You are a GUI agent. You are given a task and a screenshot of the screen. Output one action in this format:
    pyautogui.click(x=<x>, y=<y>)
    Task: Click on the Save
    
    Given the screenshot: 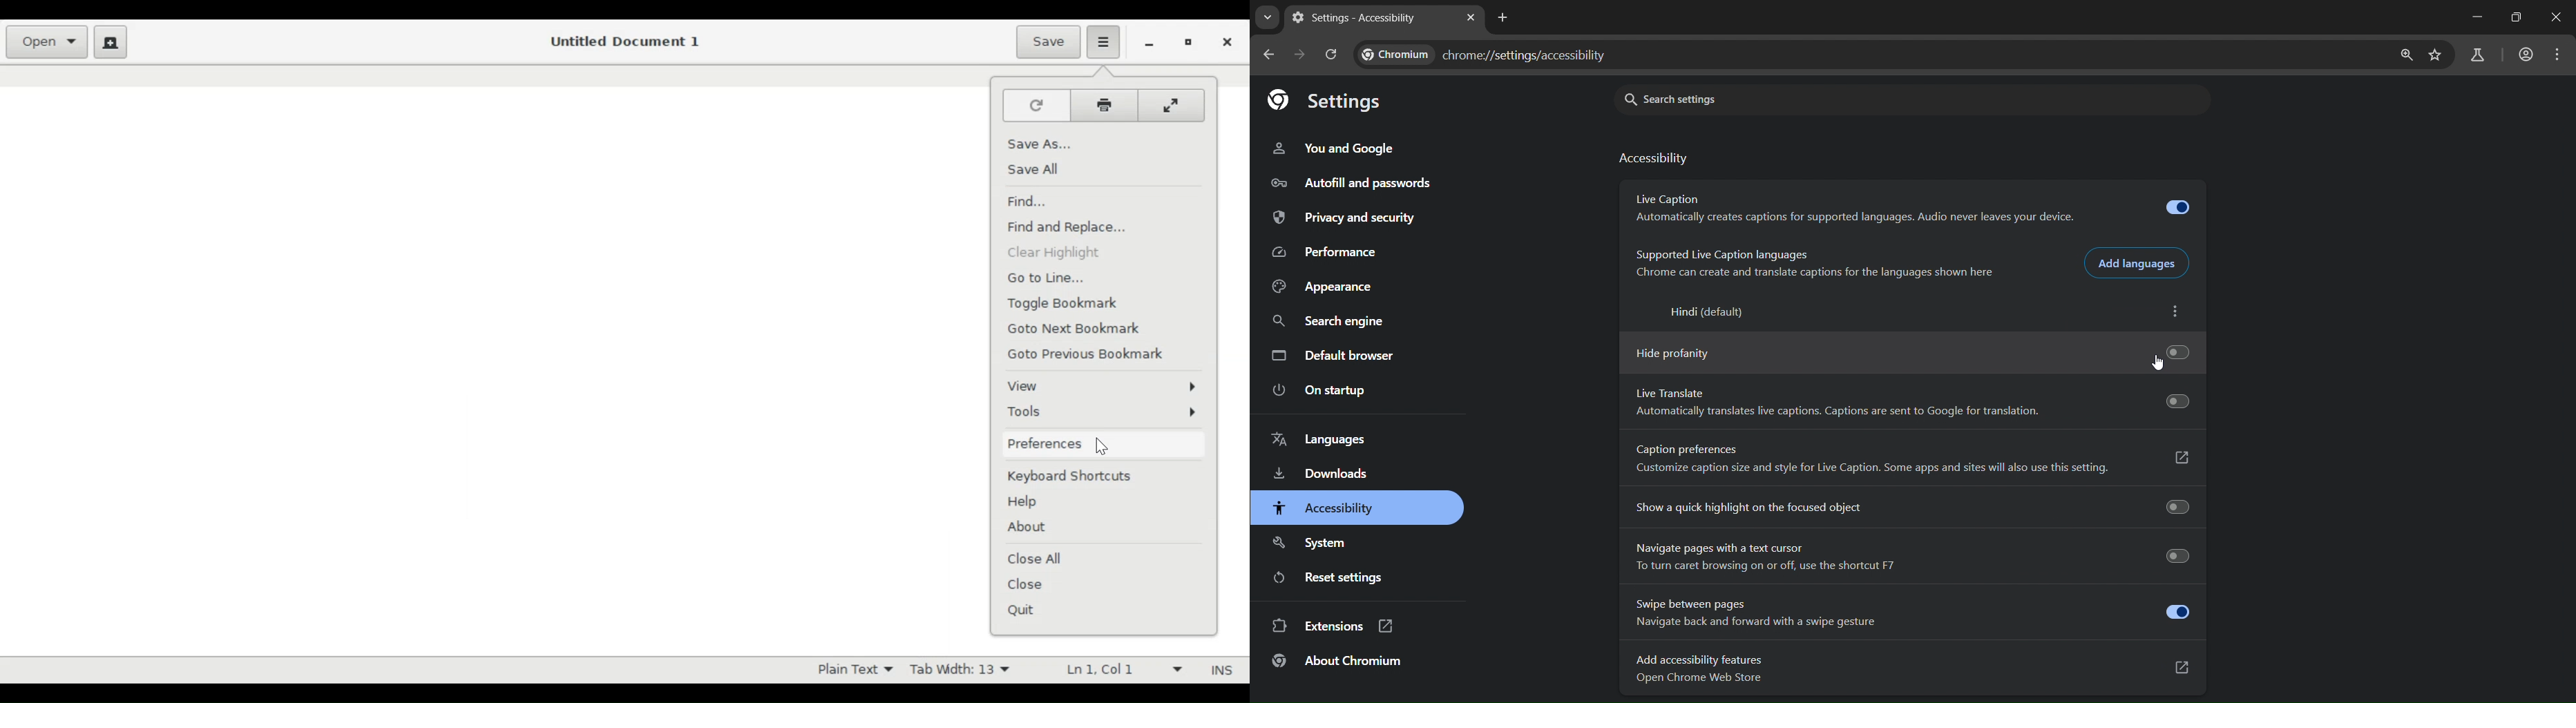 What is the action you would take?
    pyautogui.click(x=1048, y=42)
    